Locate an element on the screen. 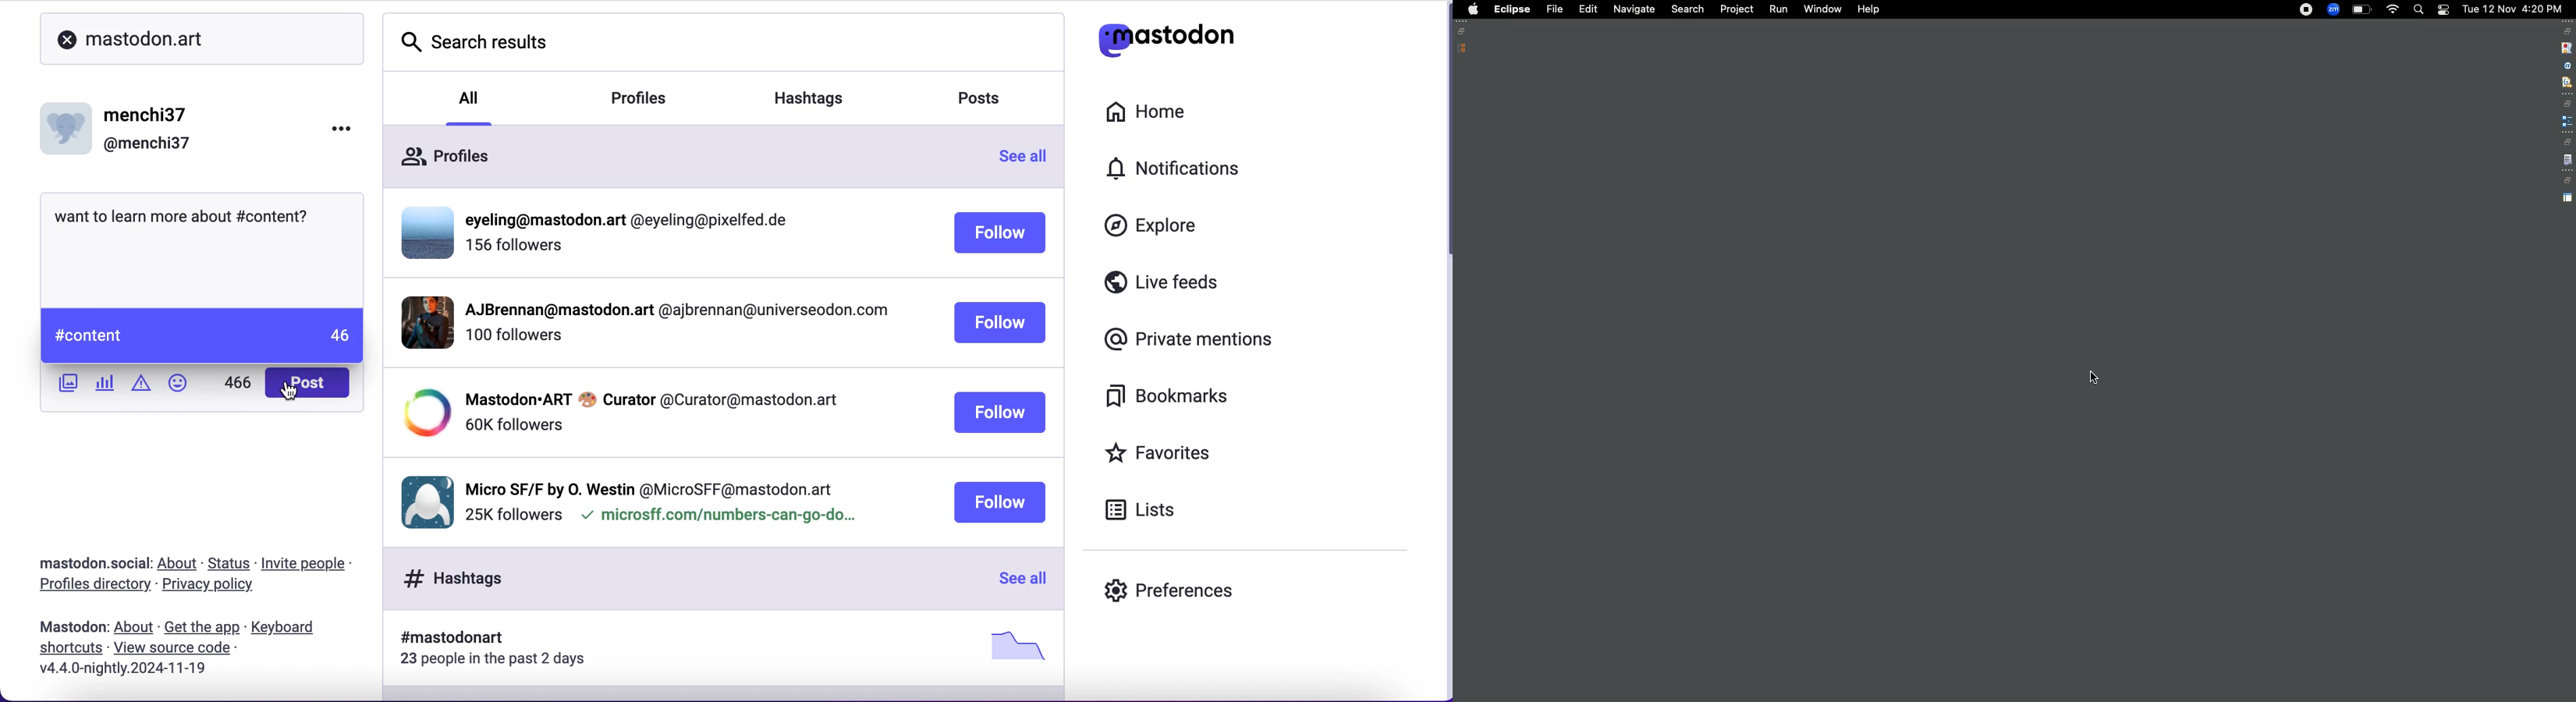 Image resolution: width=2576 pixels, height=728 pixels. options is located at coordinates (332, 133).